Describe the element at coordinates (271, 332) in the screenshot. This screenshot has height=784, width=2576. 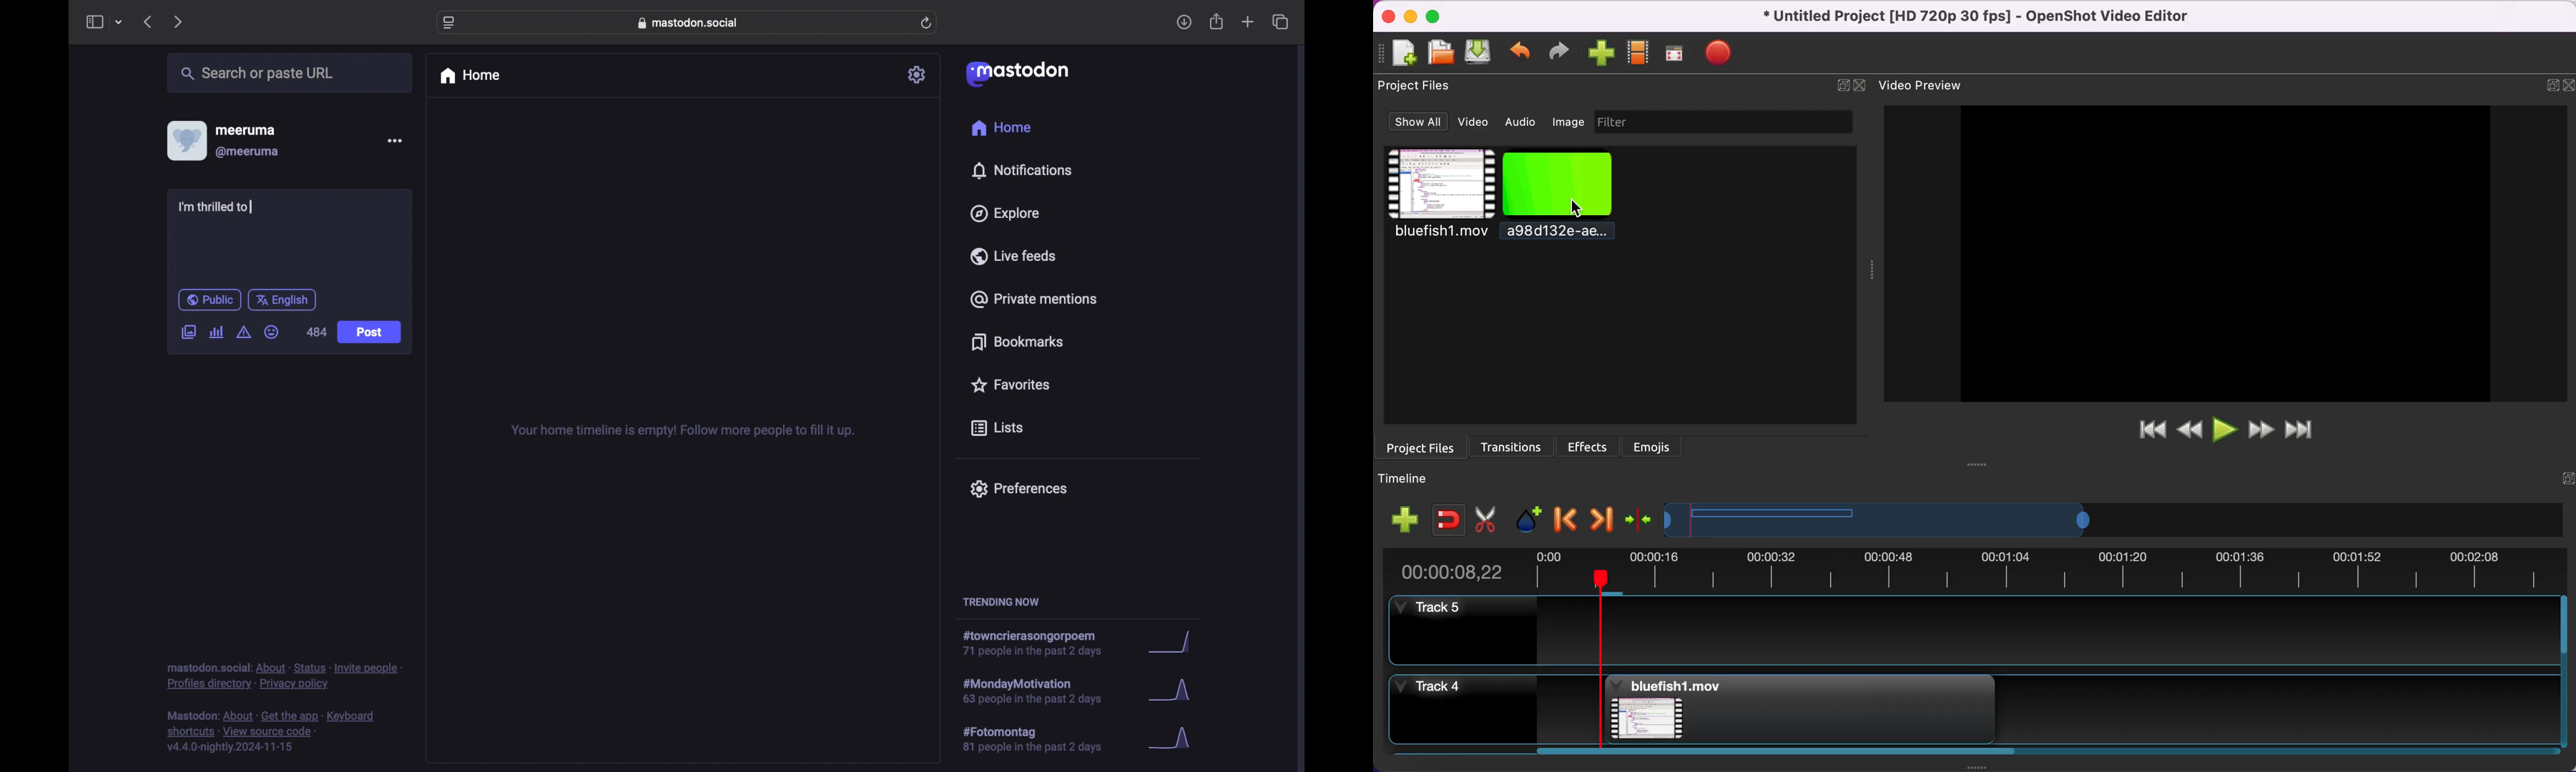
I see `emoji` at that location.